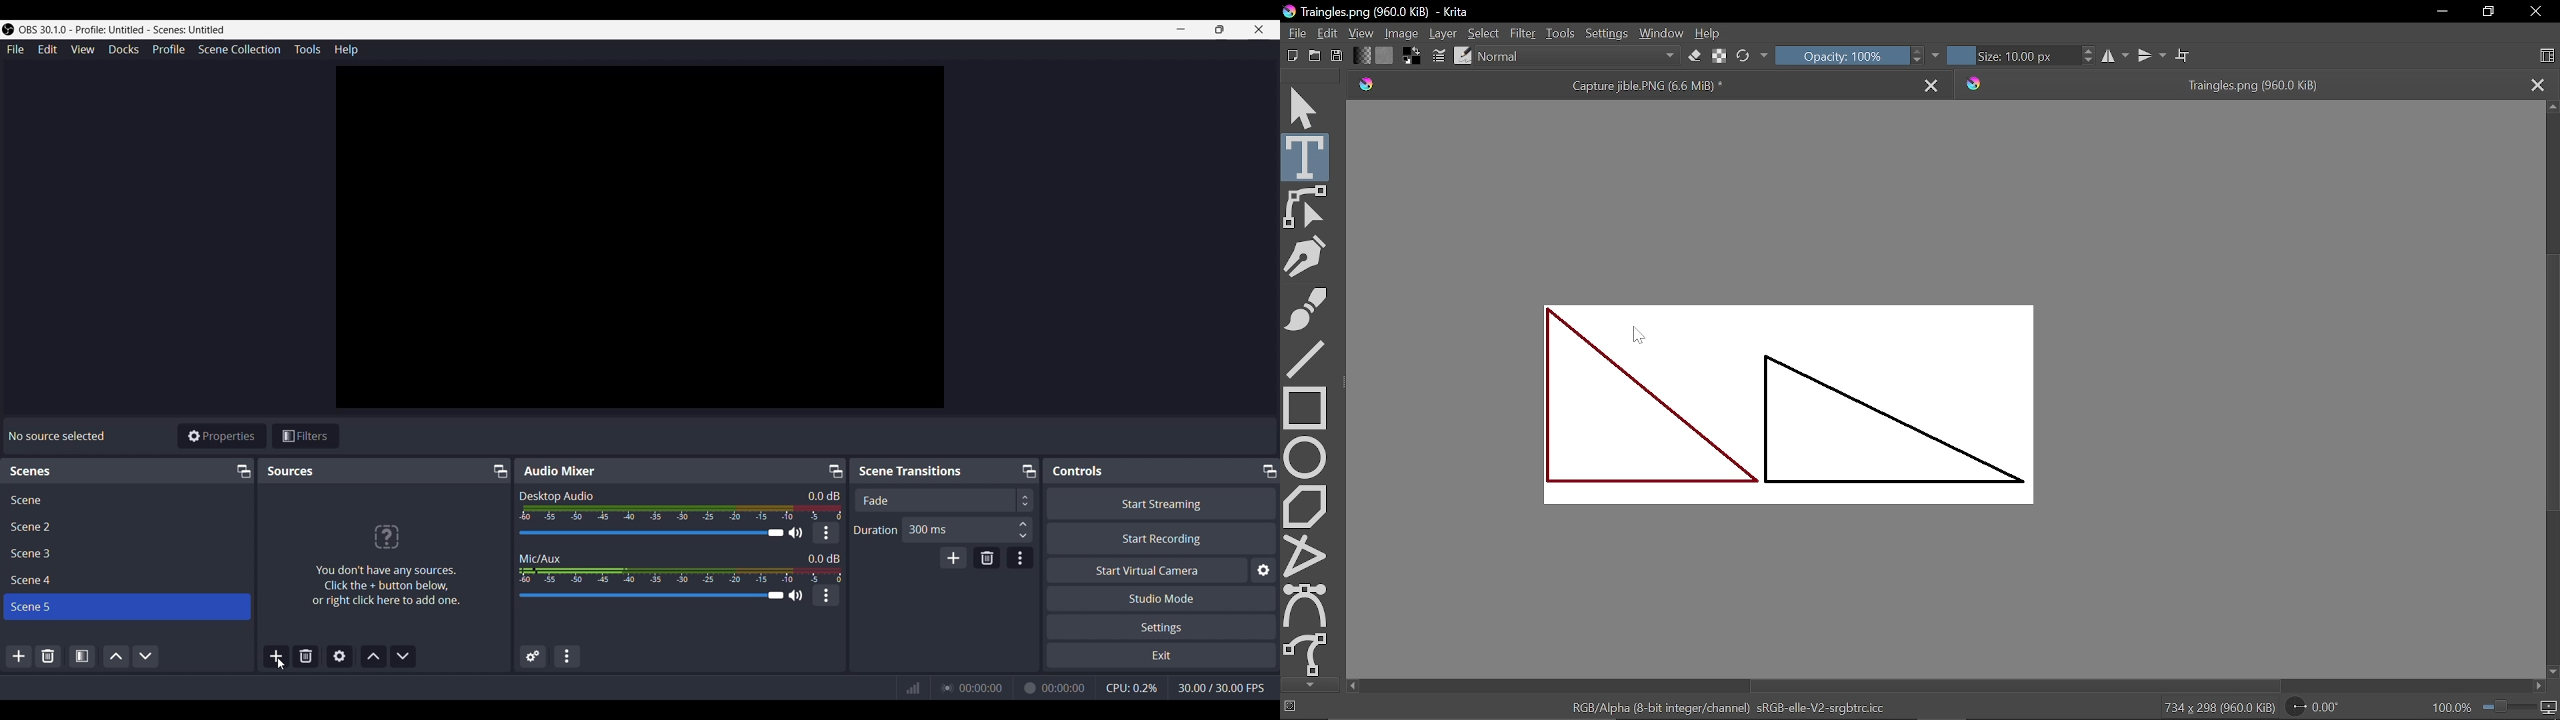  I want to click on Polygon tool, so click(1306, 505).